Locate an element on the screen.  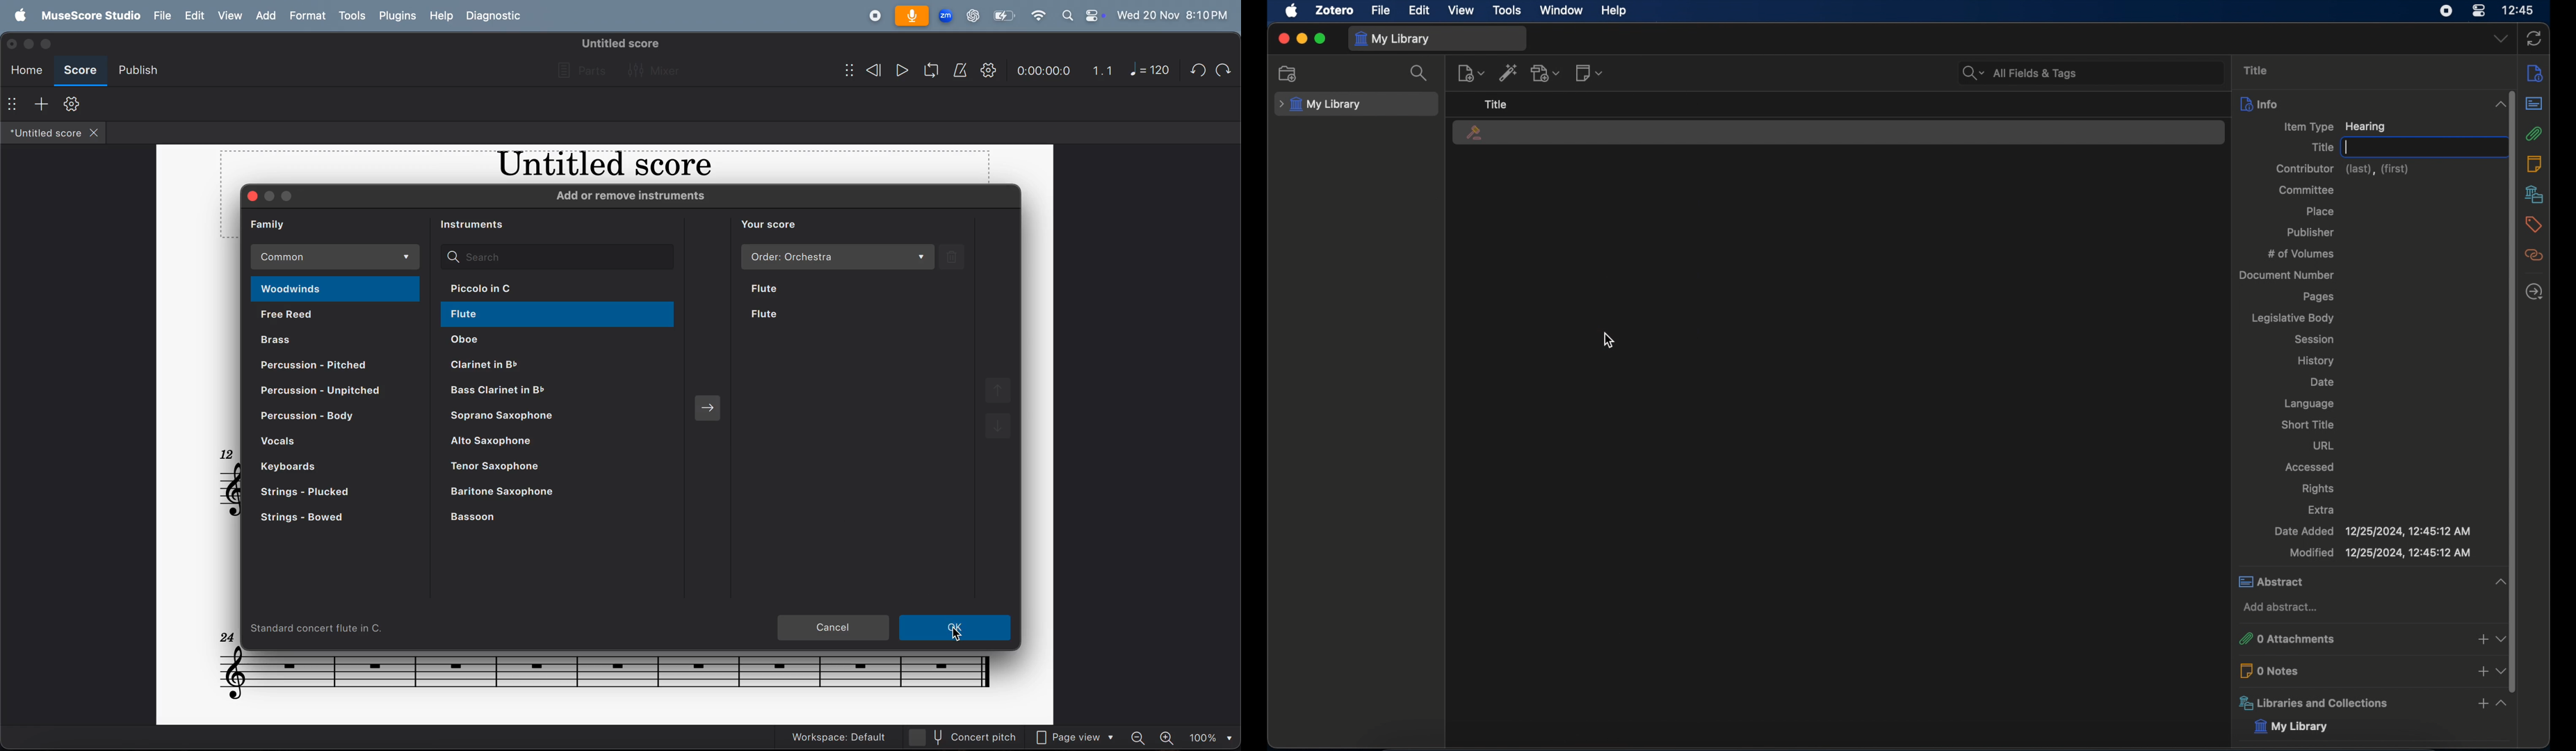
document number is located at coordinates (2285, 275).